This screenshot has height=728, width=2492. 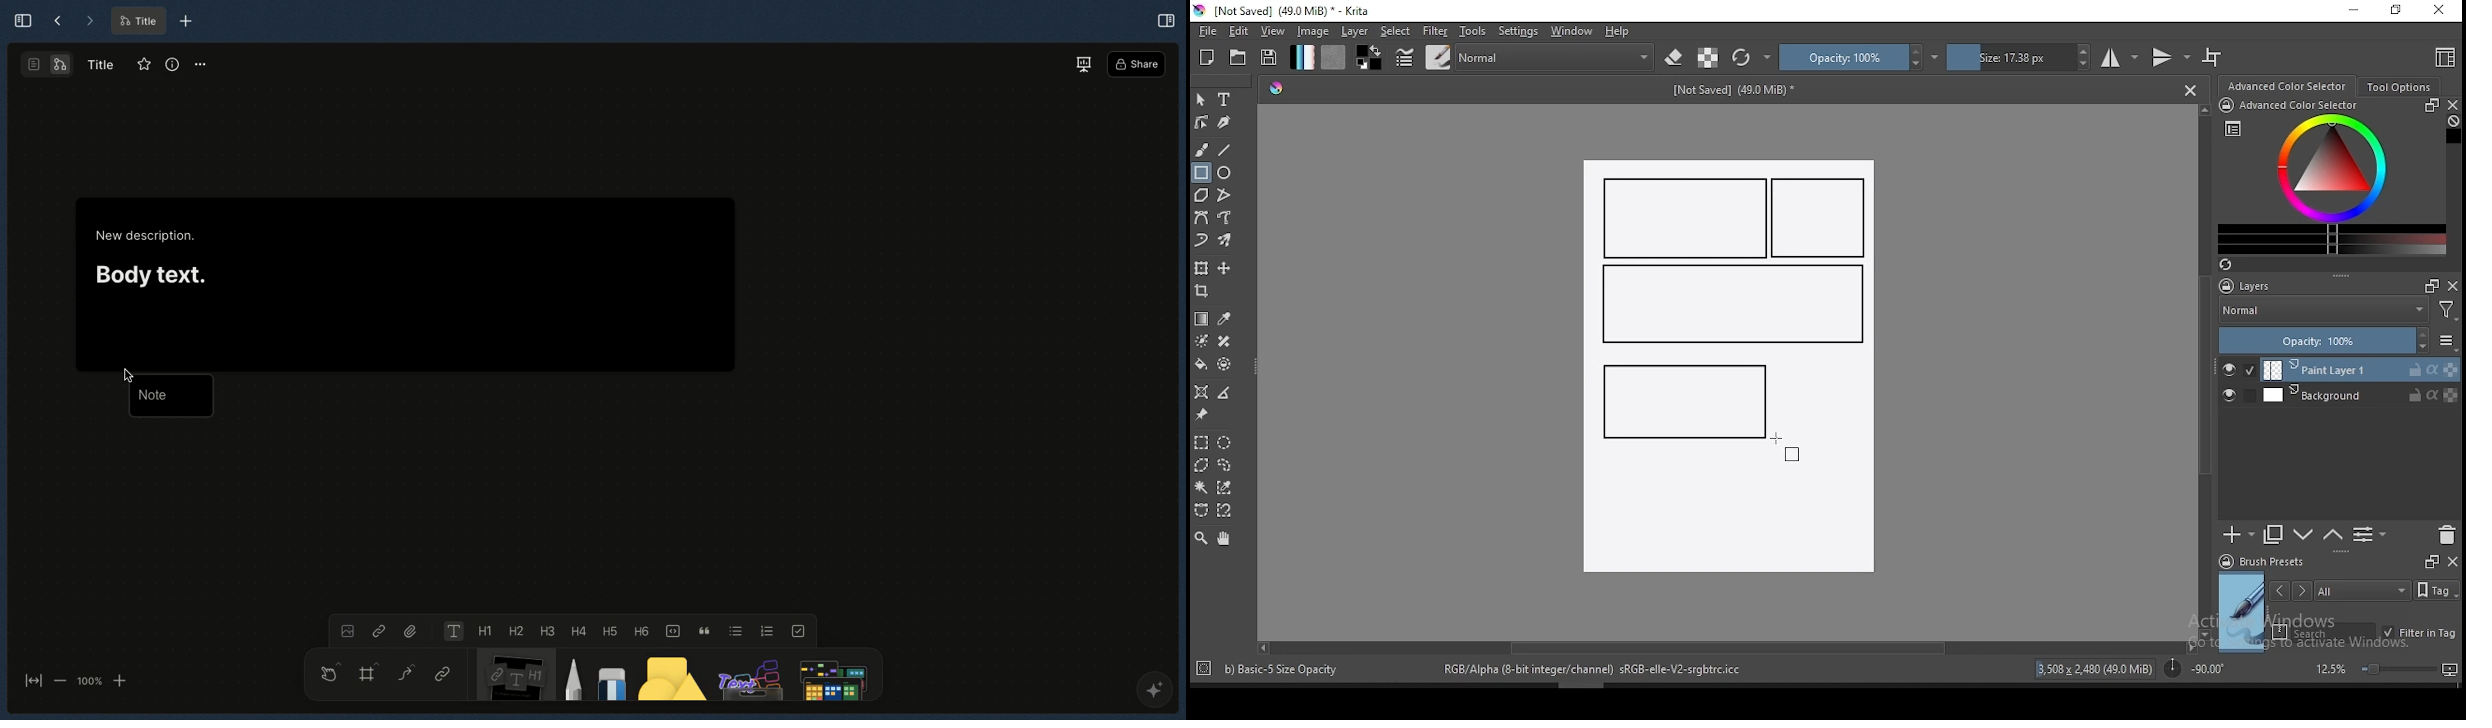 I want to click on Code block, so click(x=671, y=629).